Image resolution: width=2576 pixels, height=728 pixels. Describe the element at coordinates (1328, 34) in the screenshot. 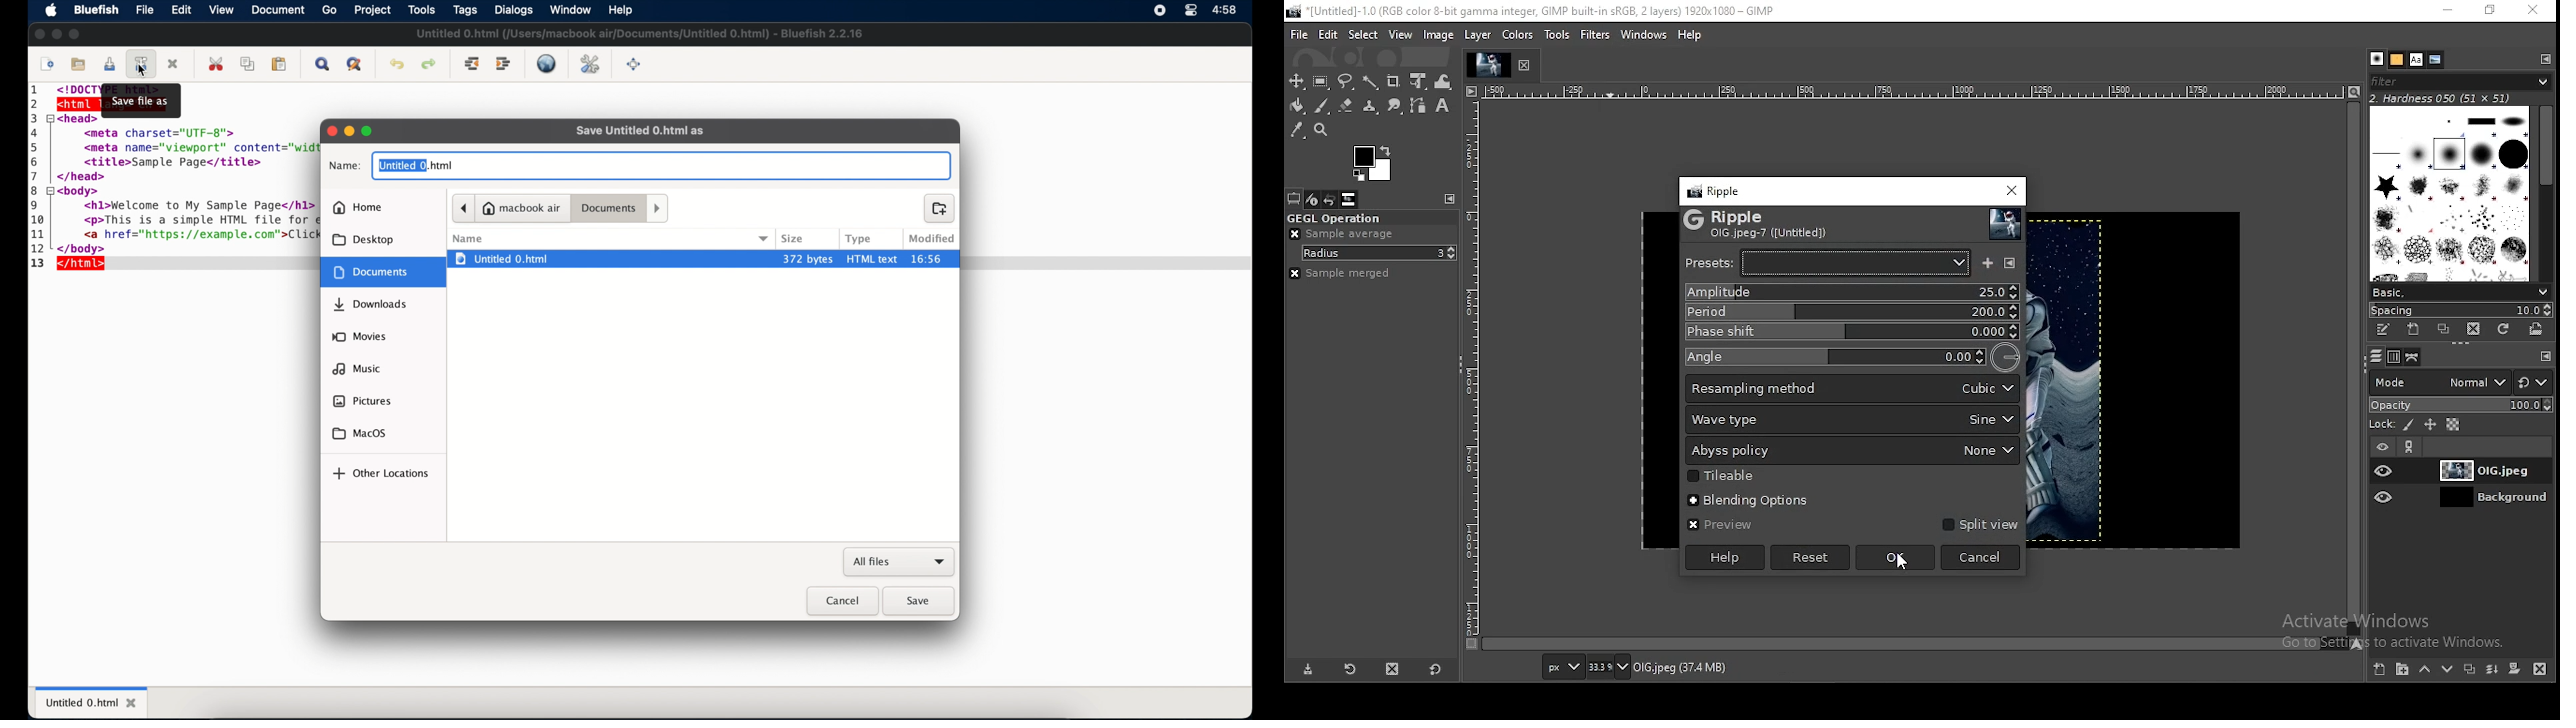

I see `edit` at that location.